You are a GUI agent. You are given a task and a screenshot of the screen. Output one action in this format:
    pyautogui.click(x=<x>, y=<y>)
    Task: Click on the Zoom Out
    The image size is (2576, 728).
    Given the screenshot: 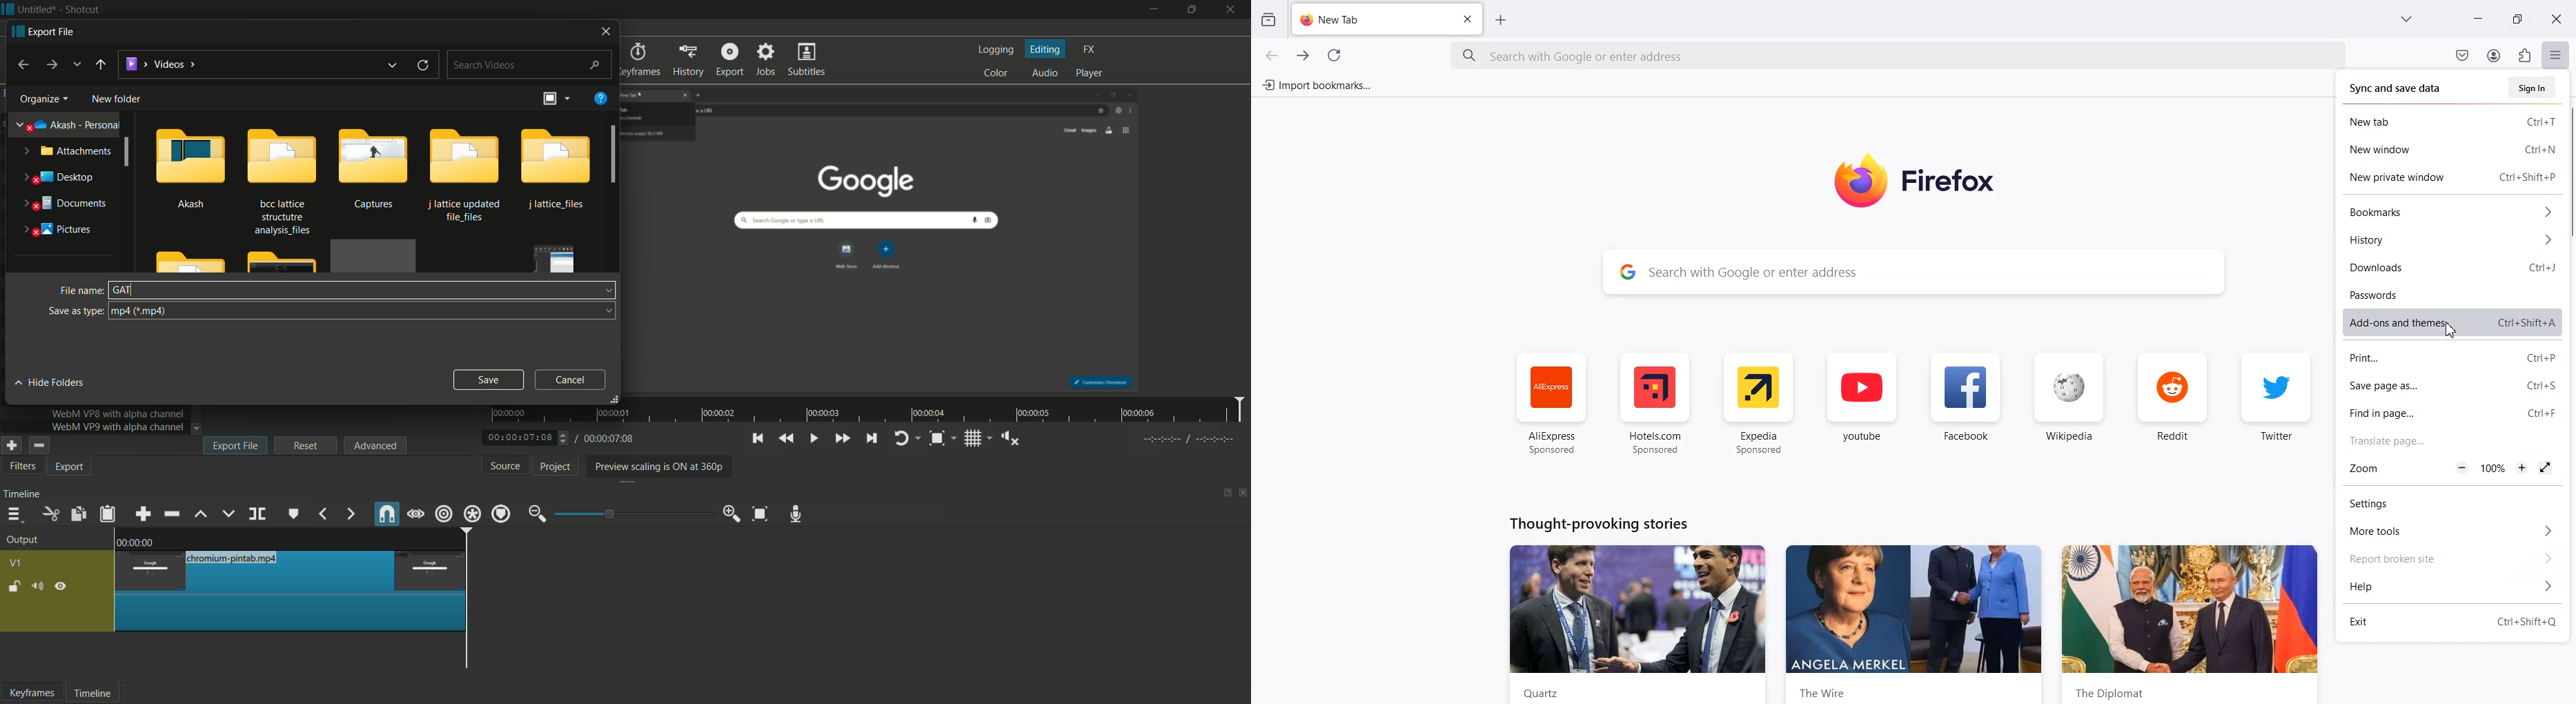 What is the action you would take?
    pyautogui.click(x=2461, y=467)
    